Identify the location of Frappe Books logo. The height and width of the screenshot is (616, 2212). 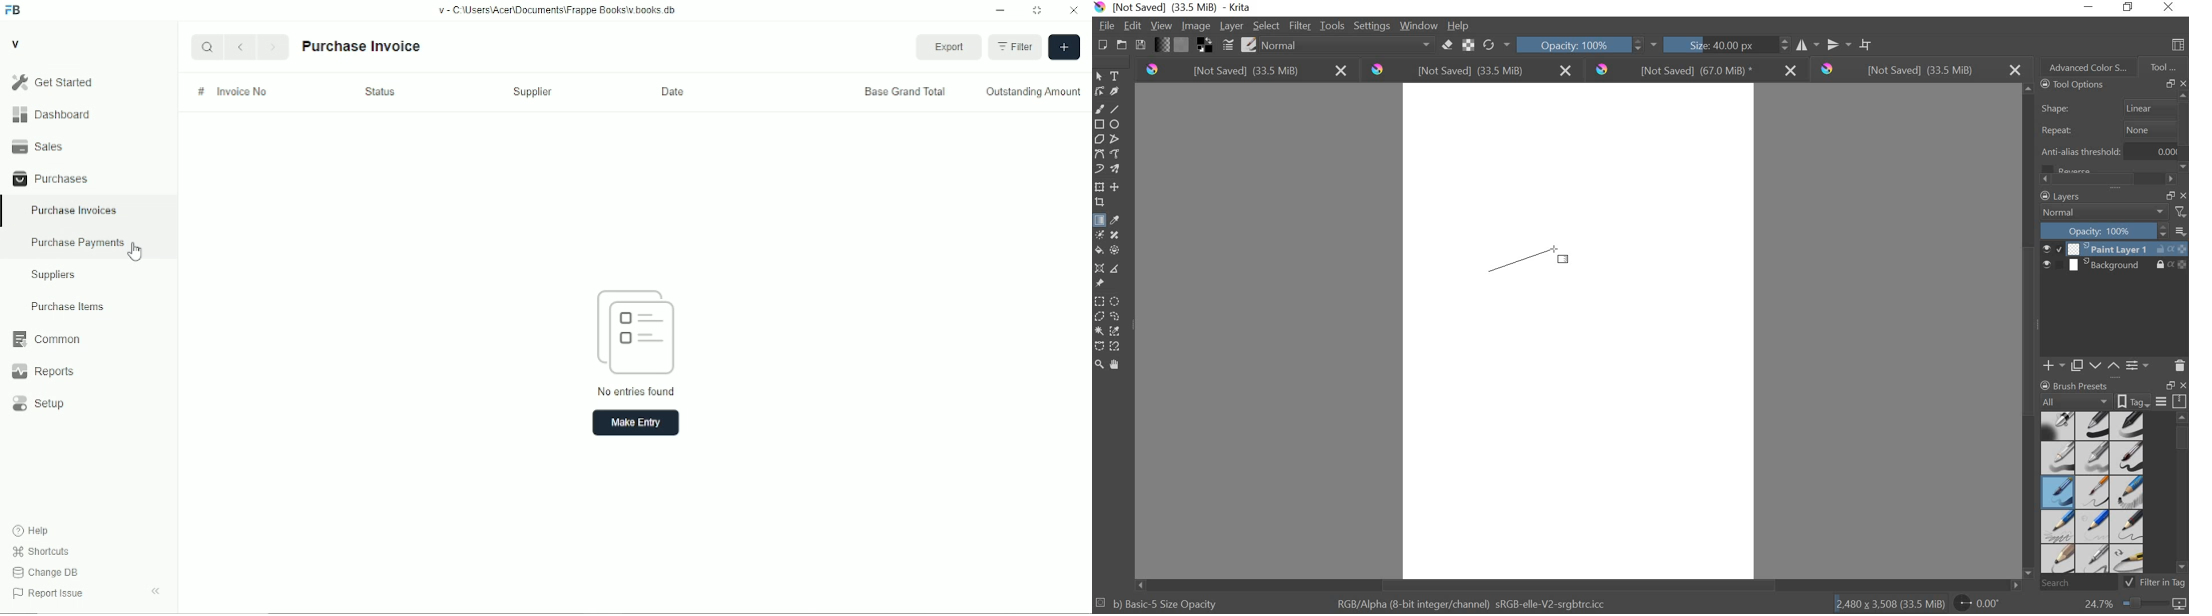
(12, 10).